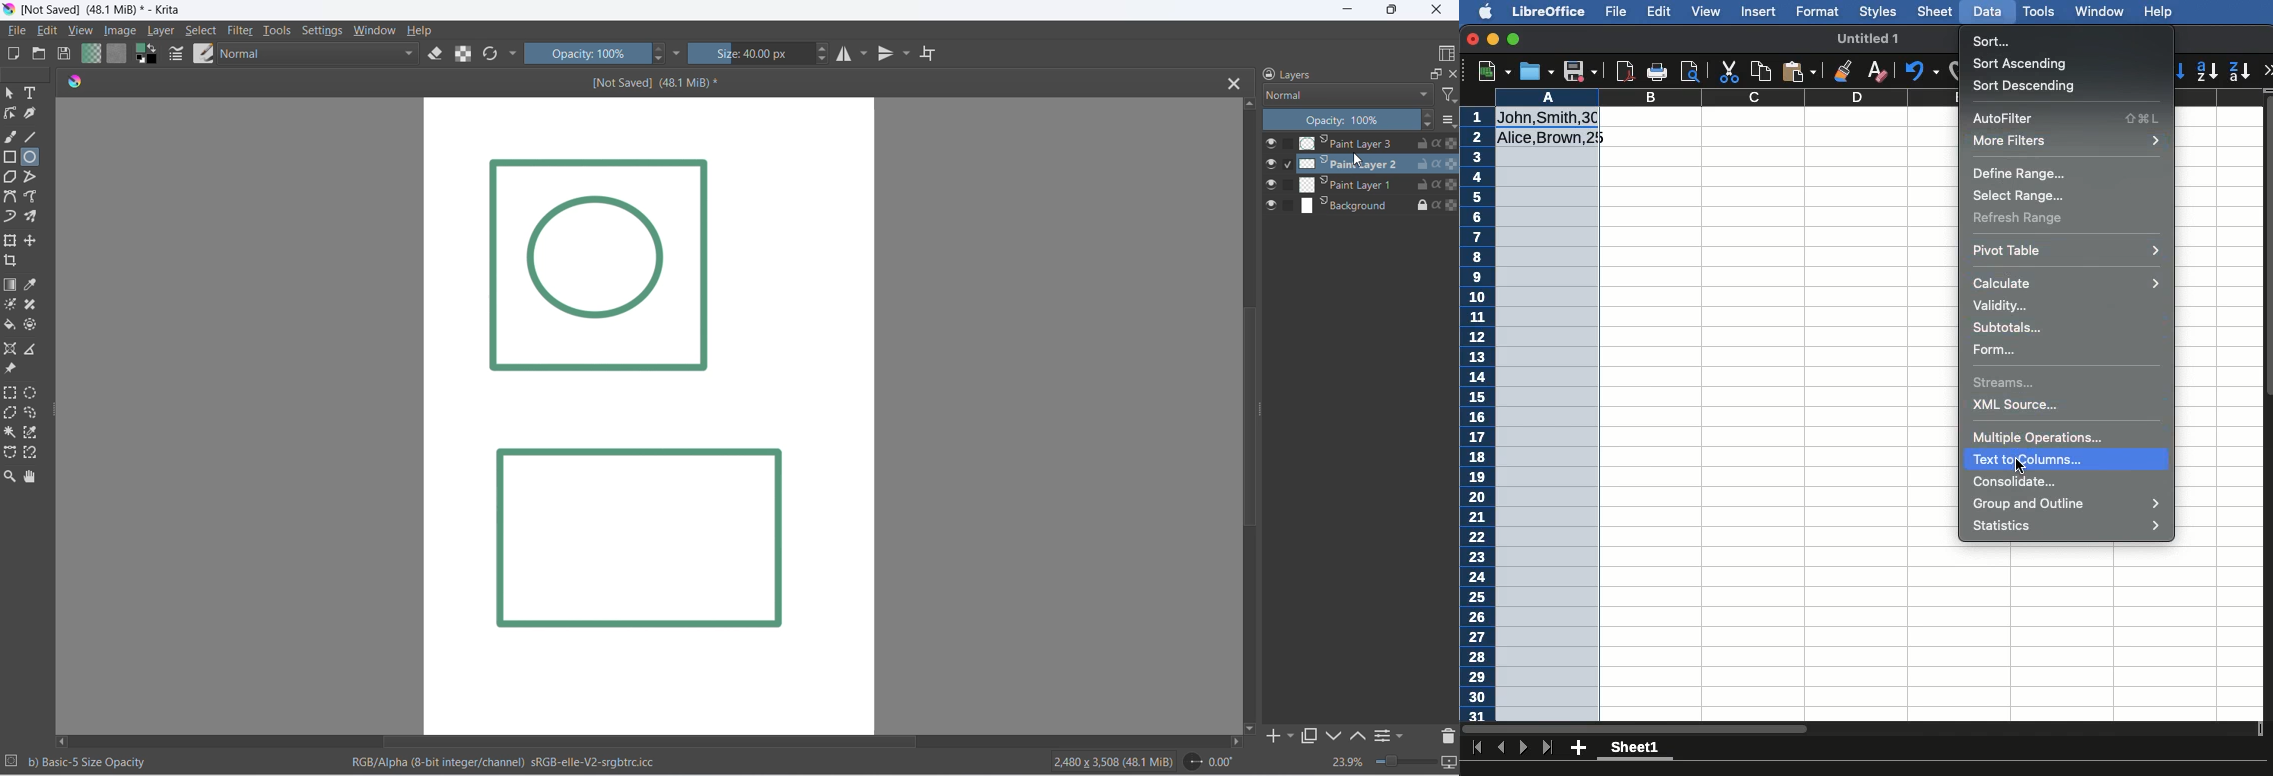 The height and width of the screenshot is (784, 2296). Describe the element at coordinates (36, 197) in the screenshot. I see `freehand path tool` at that location.